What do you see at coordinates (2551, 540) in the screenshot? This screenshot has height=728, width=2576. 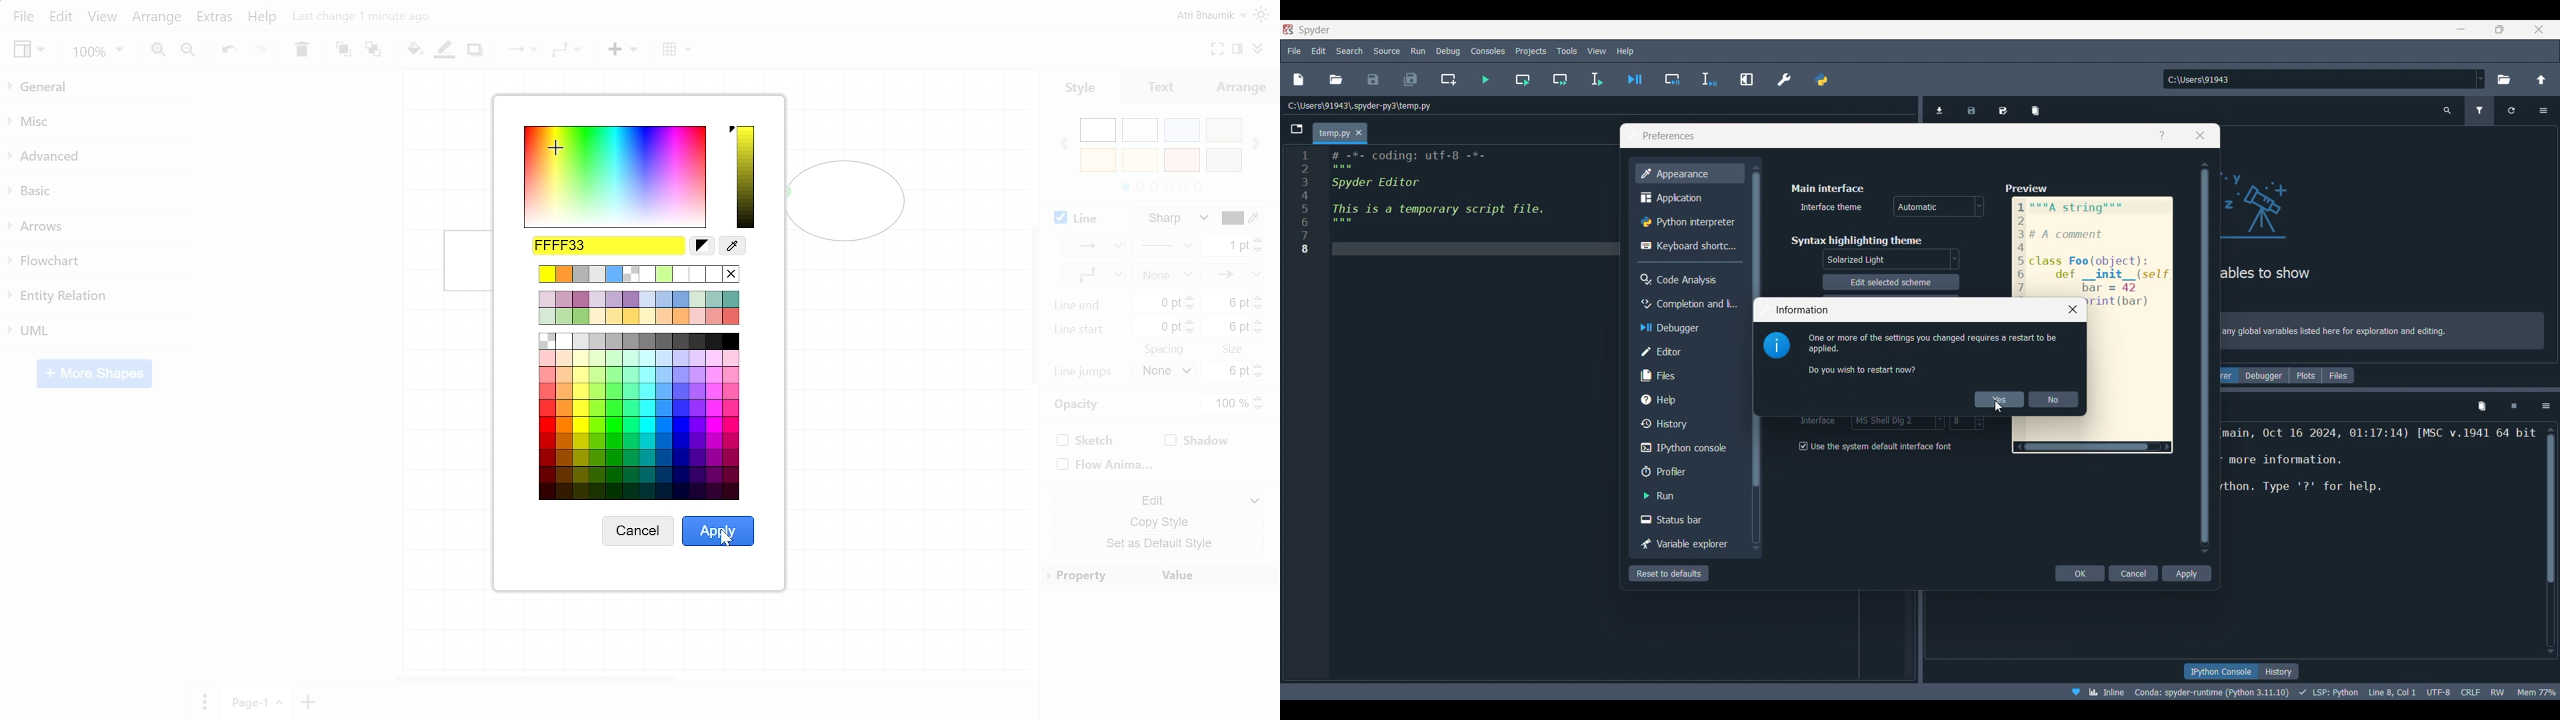 I see `Vertical slide bar` at bounding box center [2551, 540].